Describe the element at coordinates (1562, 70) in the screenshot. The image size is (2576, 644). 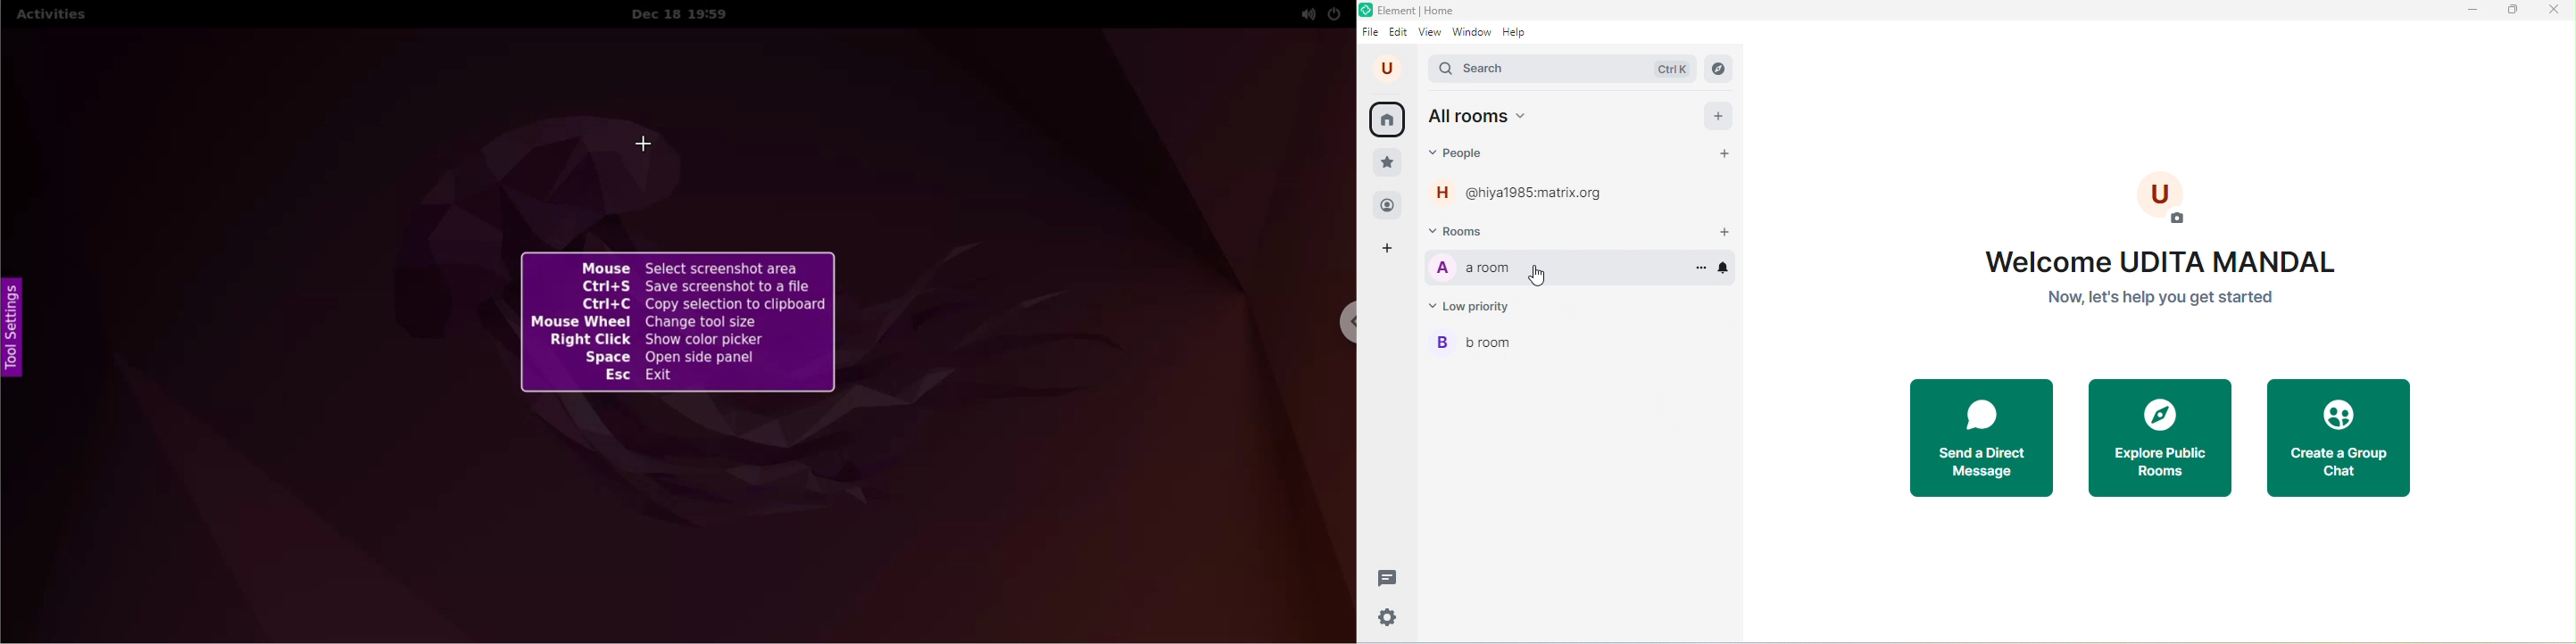
I see `search` at that location.